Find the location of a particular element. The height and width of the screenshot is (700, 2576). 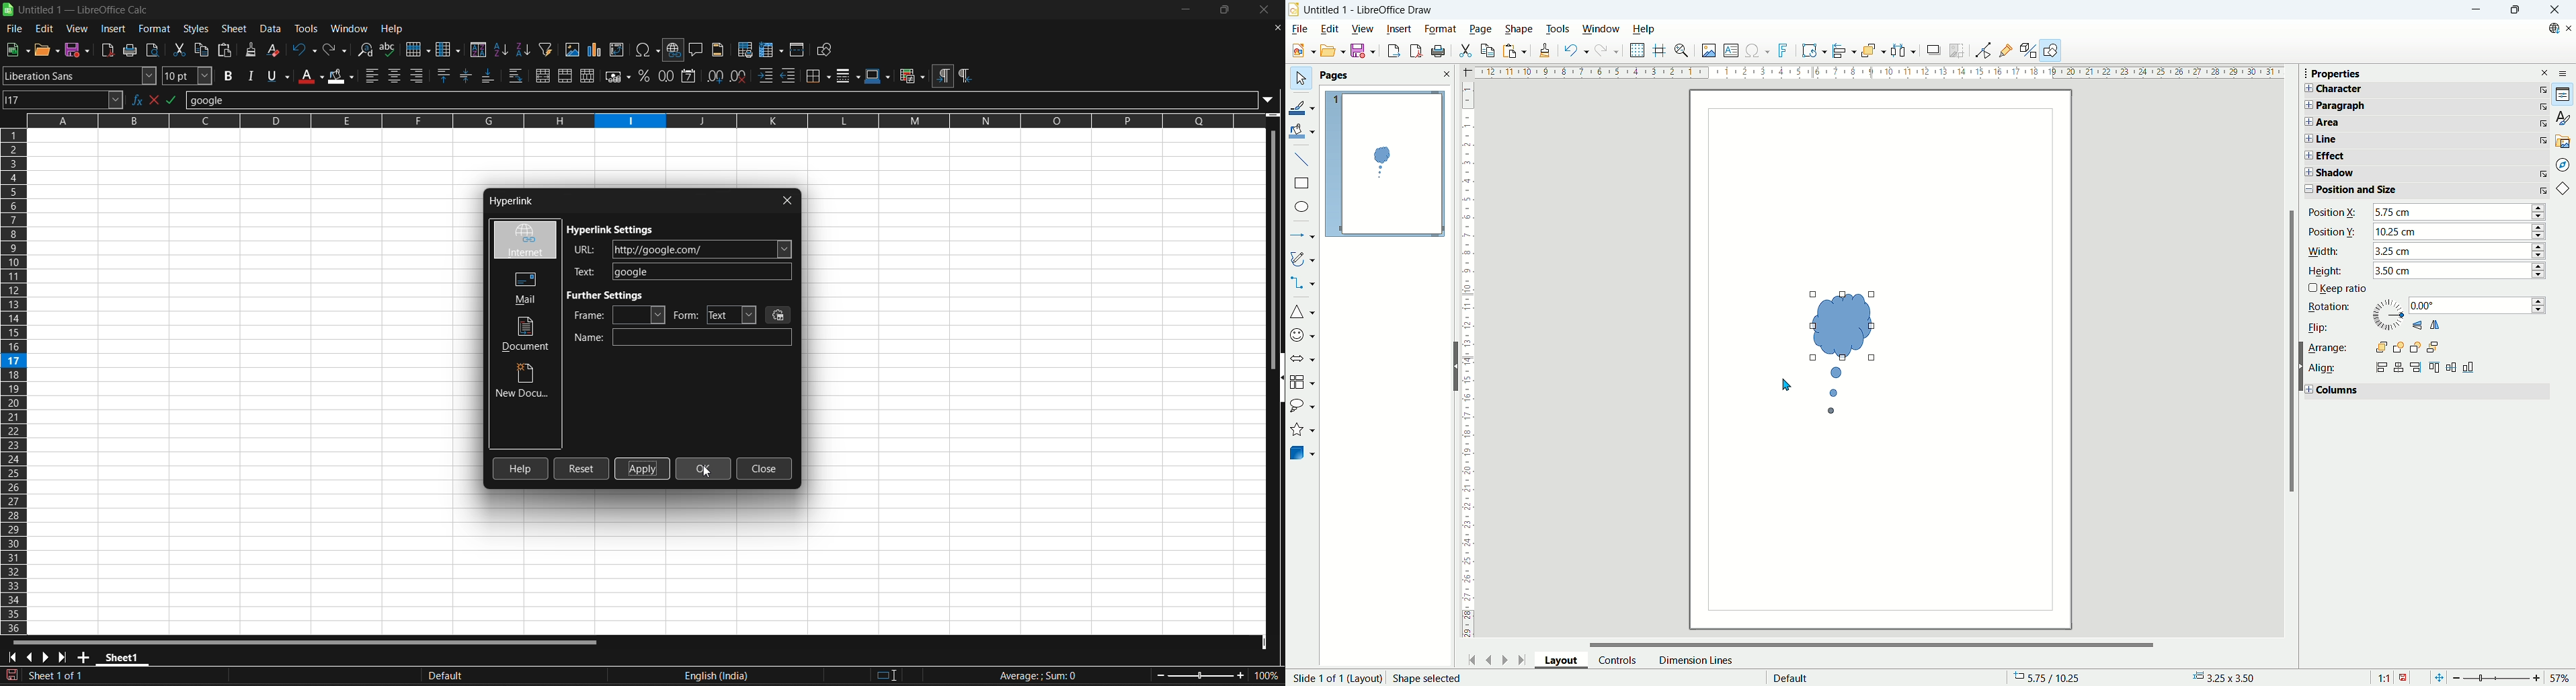

Arrange is located at coordinates (2327, 348).